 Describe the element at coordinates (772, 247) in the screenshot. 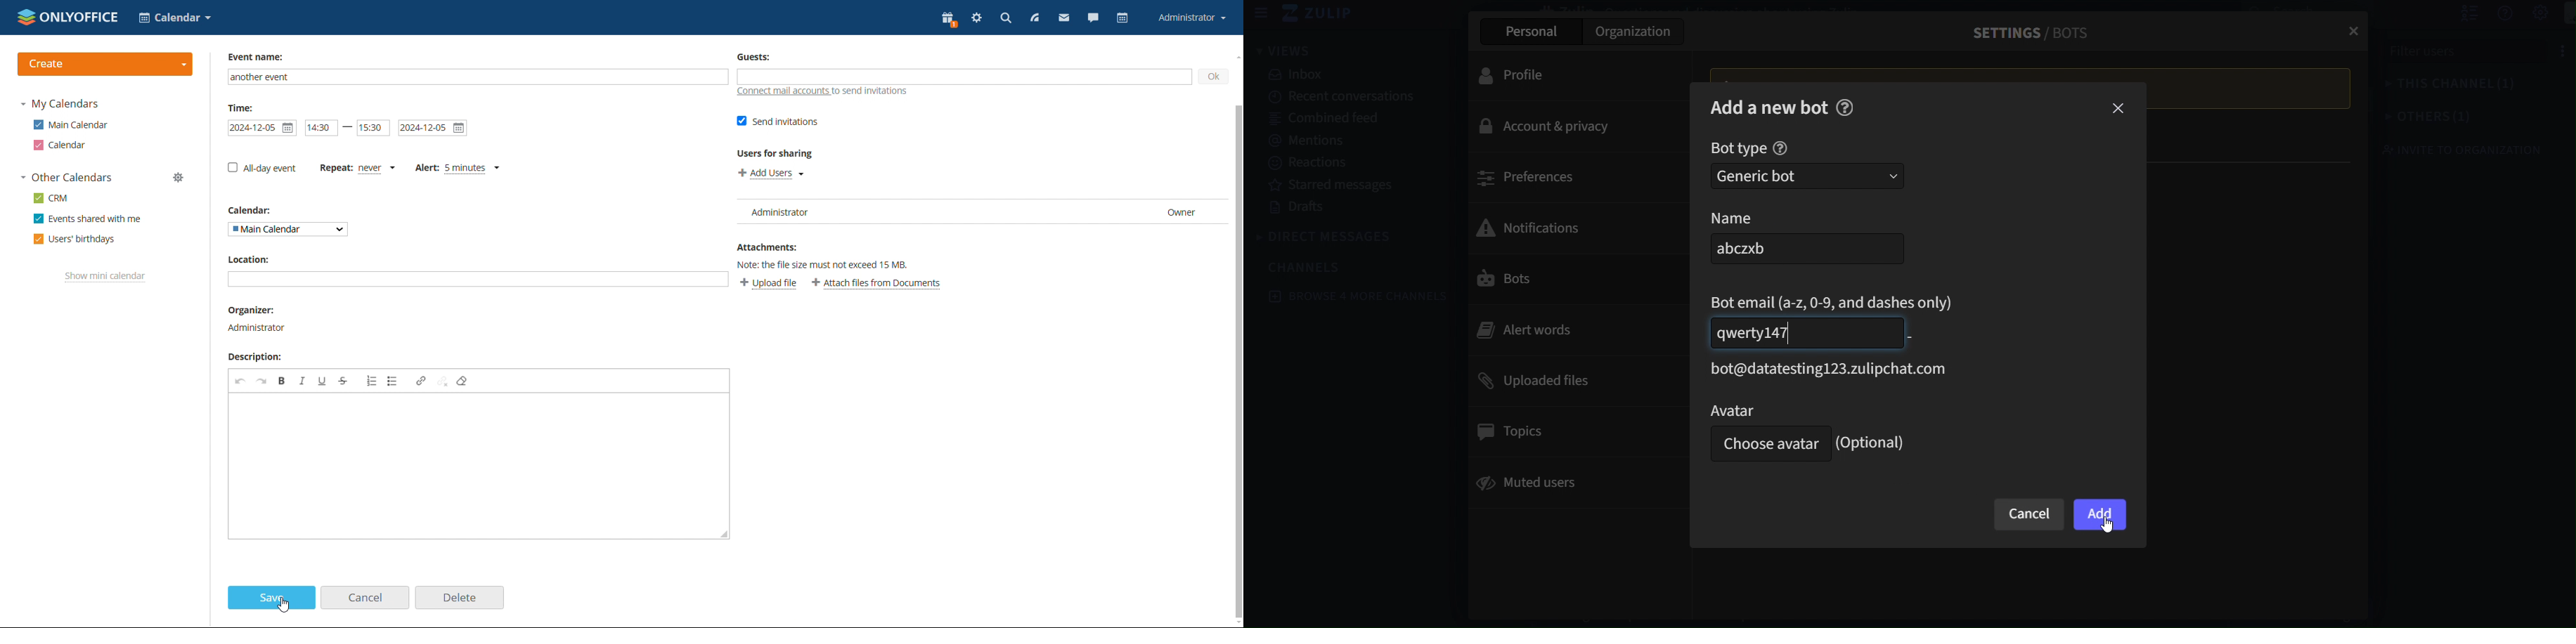

I see `Attachments:` at that location.